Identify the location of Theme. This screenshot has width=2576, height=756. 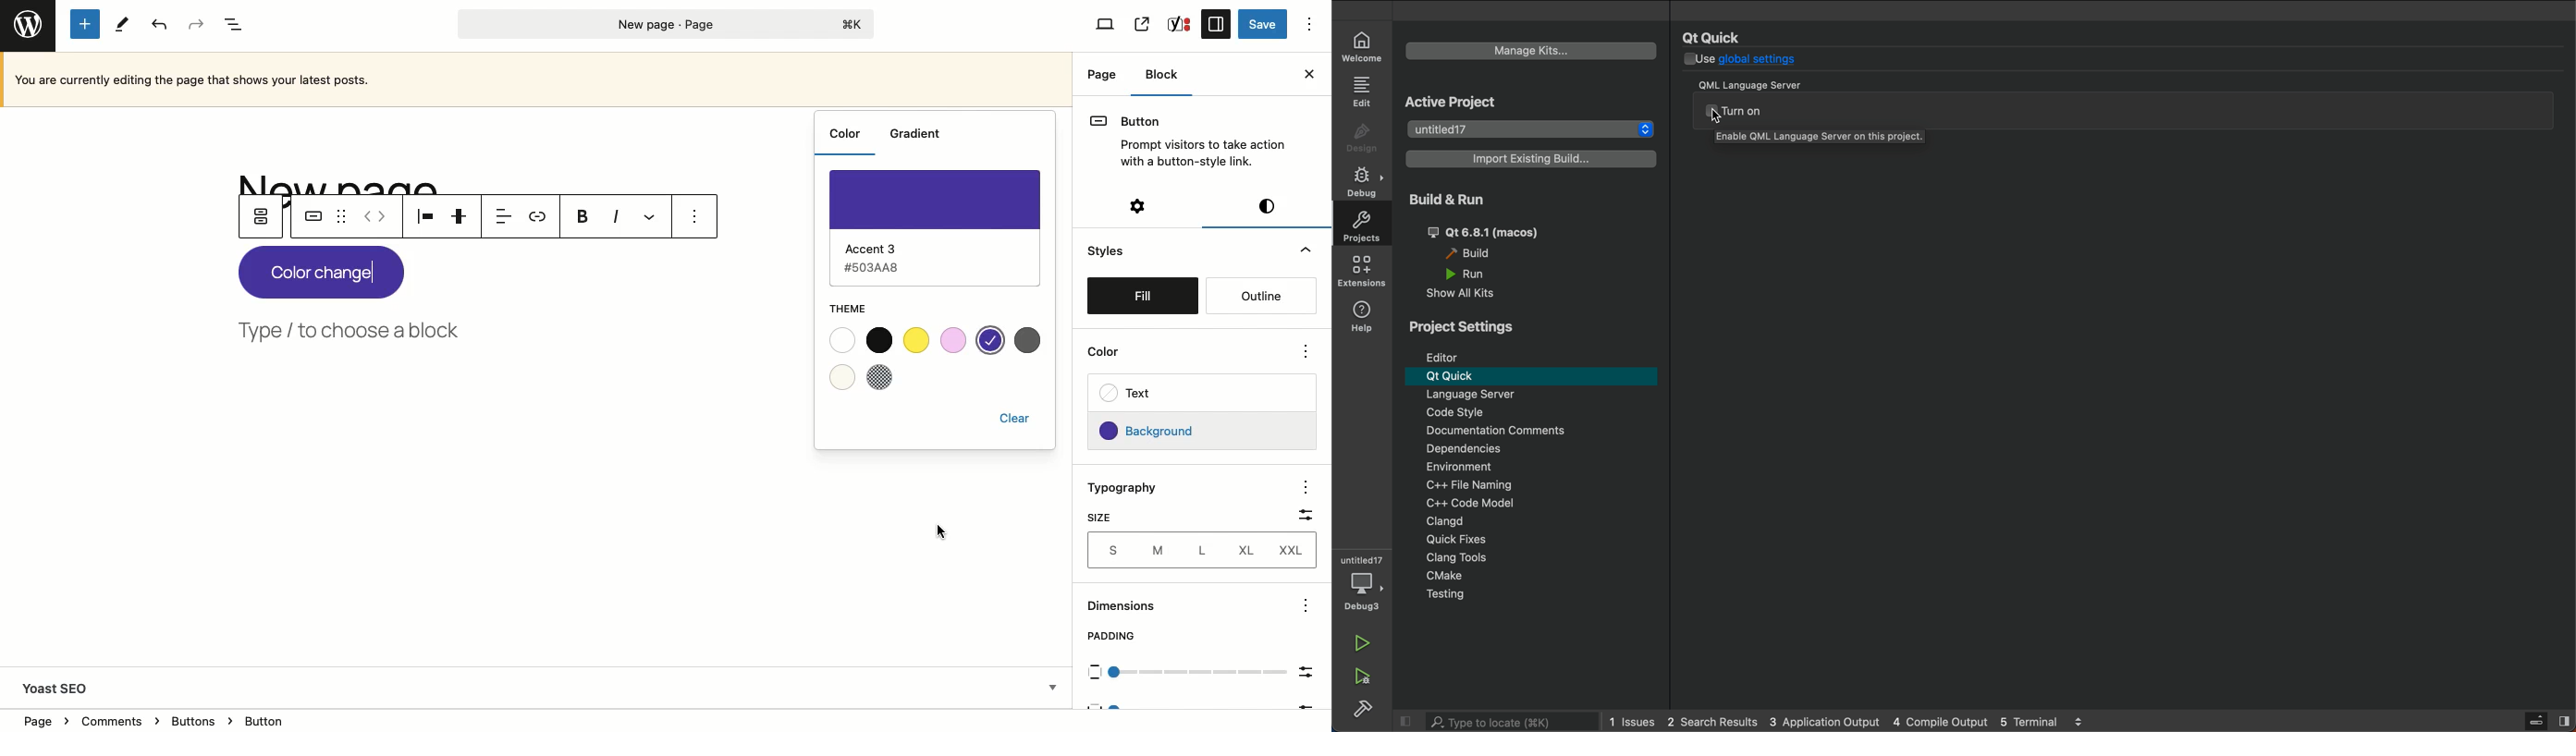
(848, 309).